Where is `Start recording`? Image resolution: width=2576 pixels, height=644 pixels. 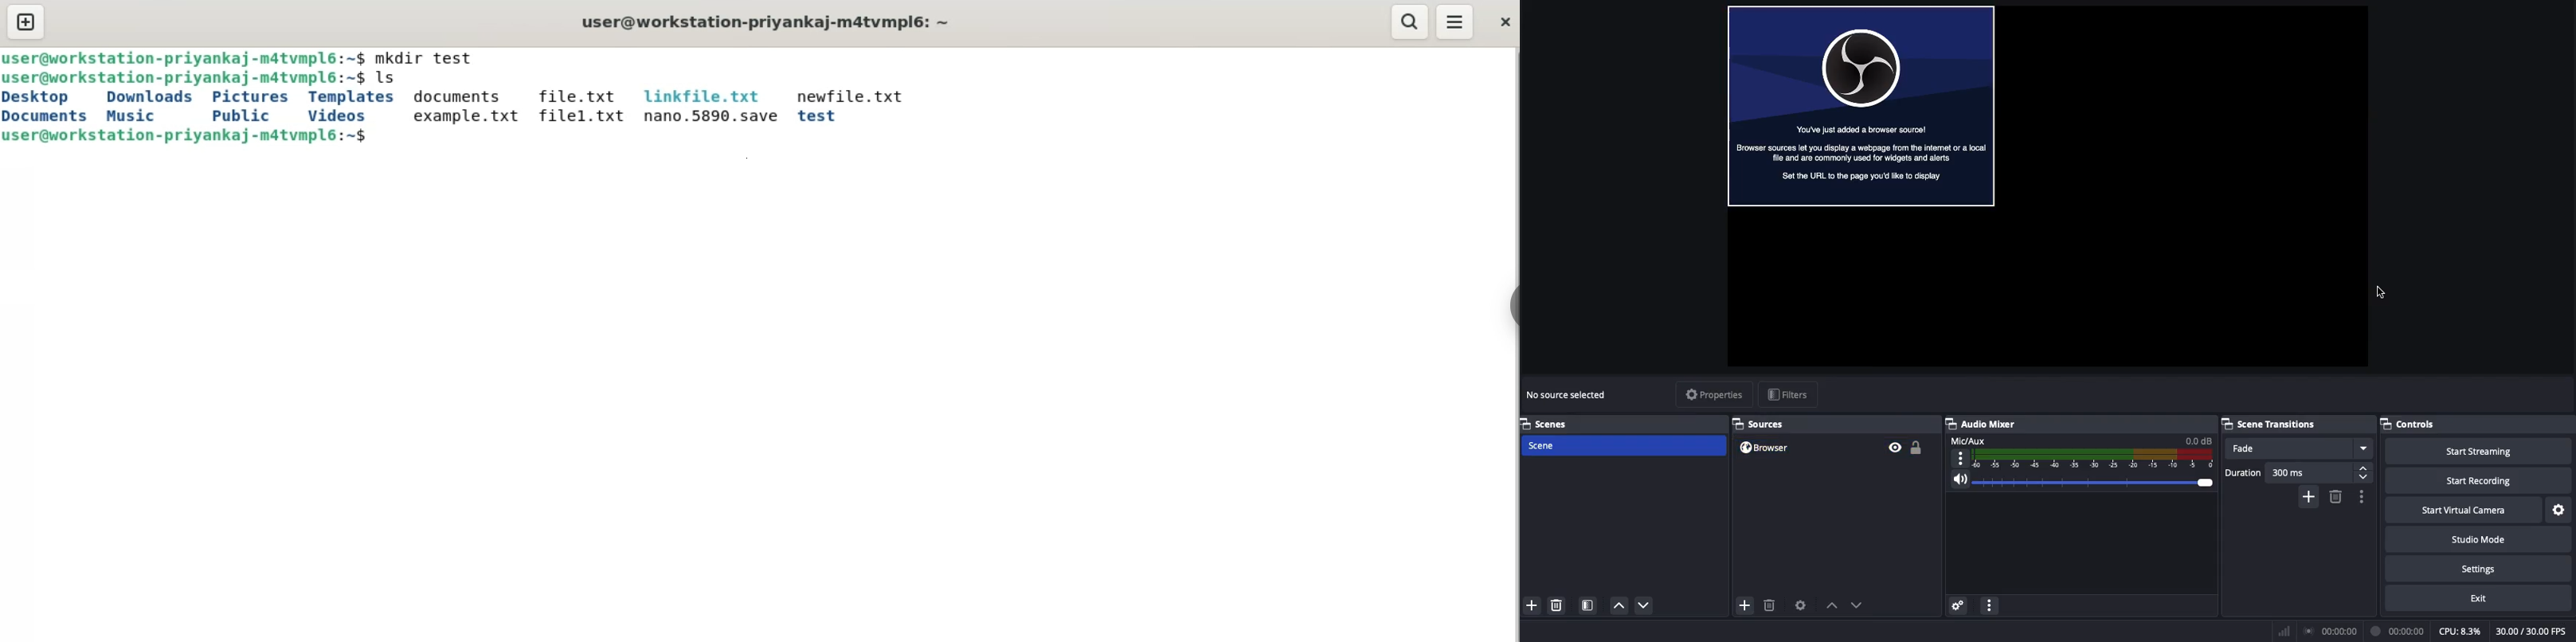
Start recording is located at coordinates (2482, 476).